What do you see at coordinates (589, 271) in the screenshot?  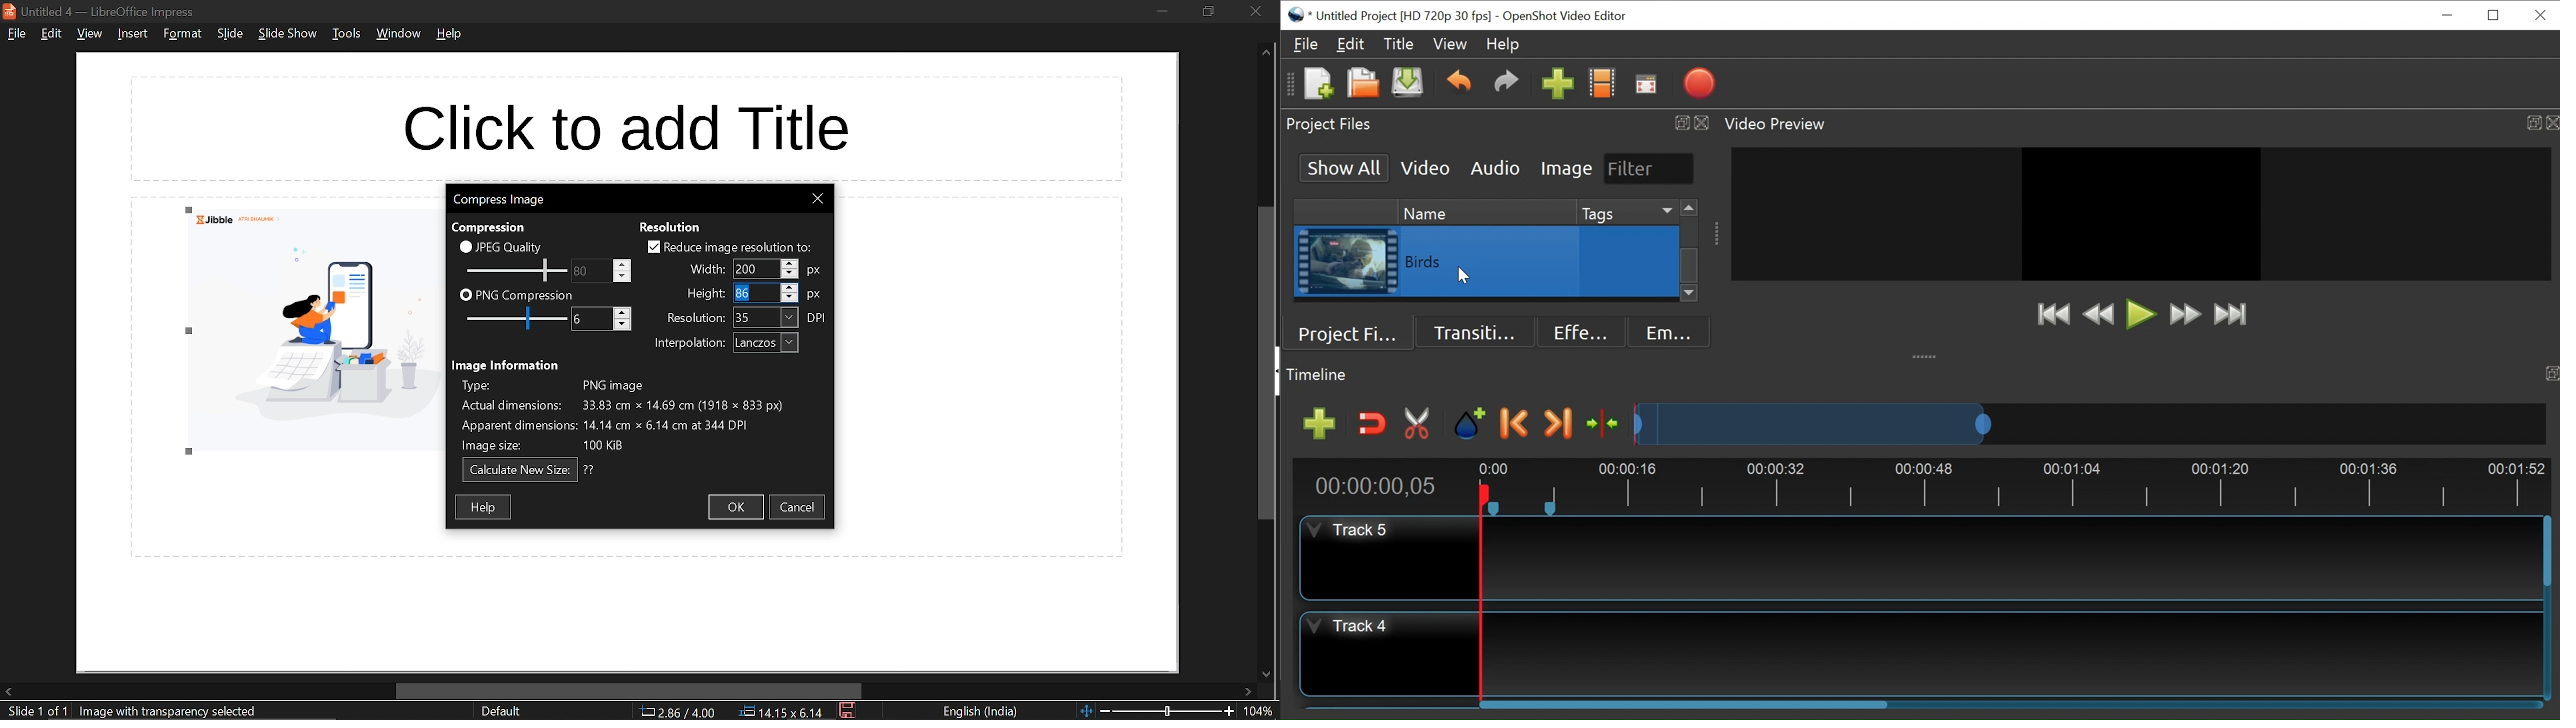 I see `PNG compression scale` at bounding box center [589, 271].